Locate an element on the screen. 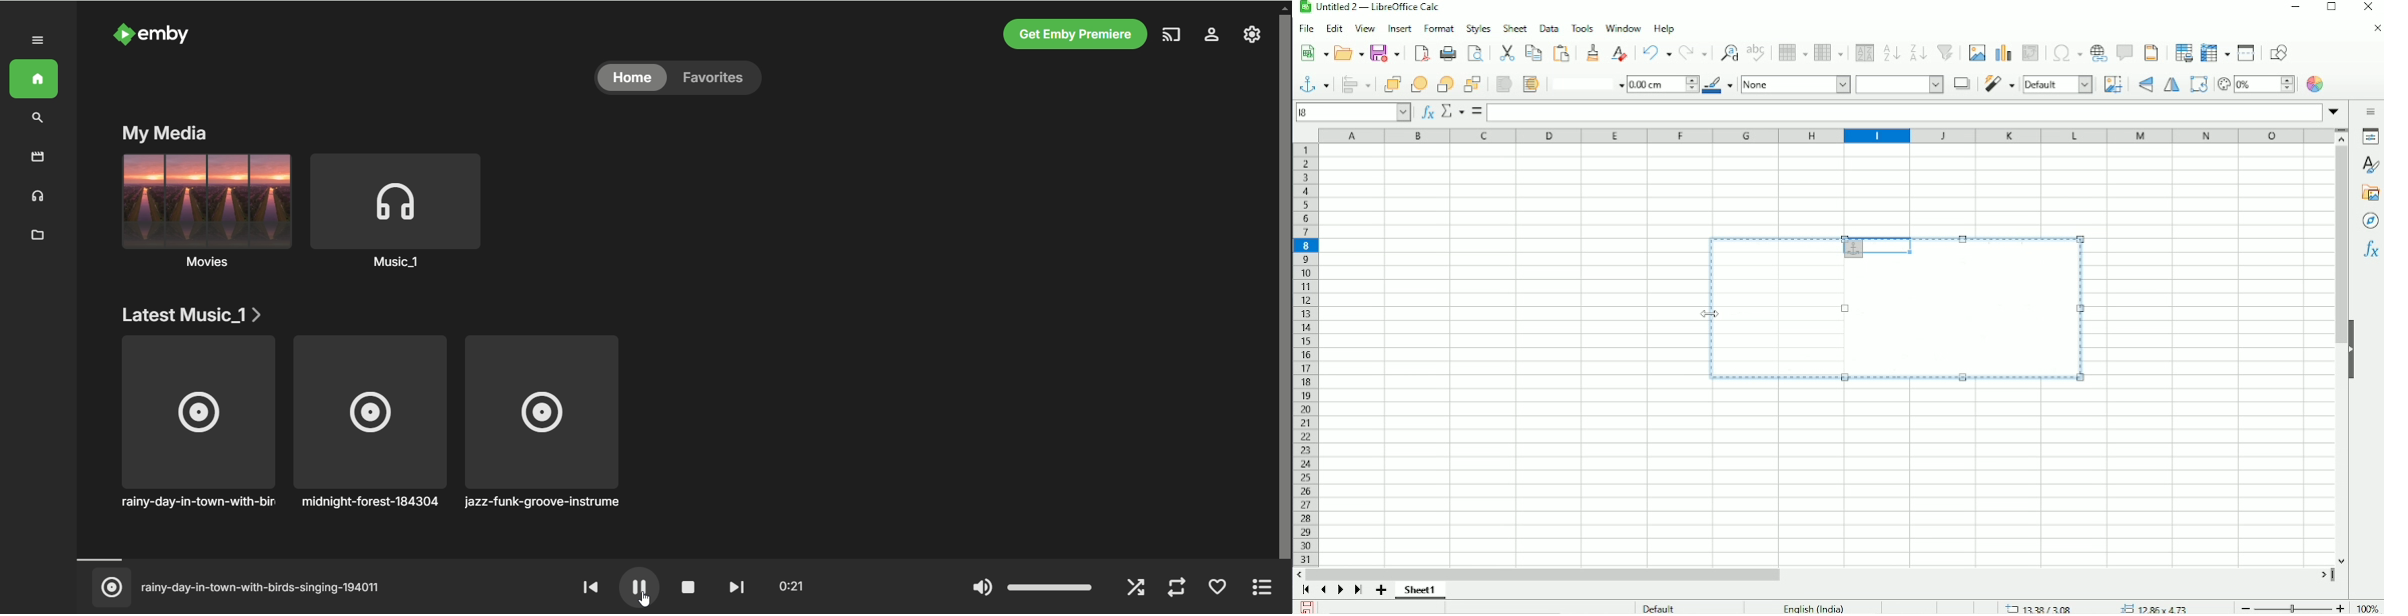  Line color is located at coordinates (1719, 85).